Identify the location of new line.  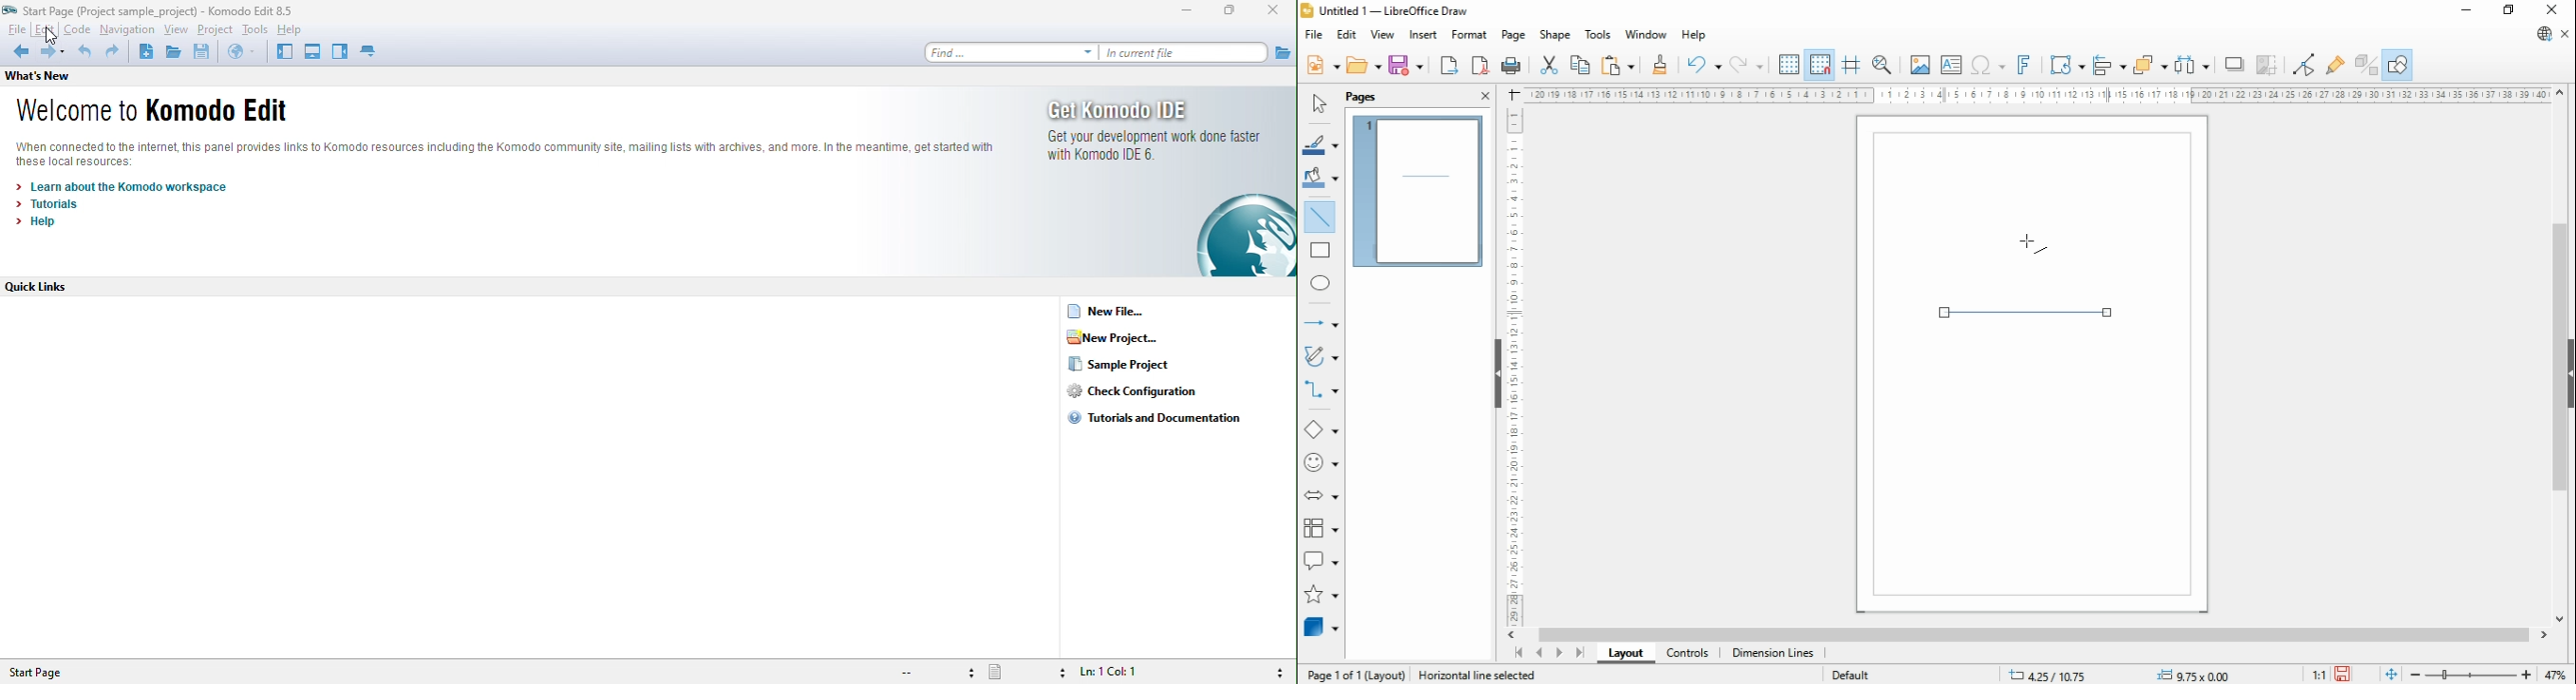
(2028, 312).